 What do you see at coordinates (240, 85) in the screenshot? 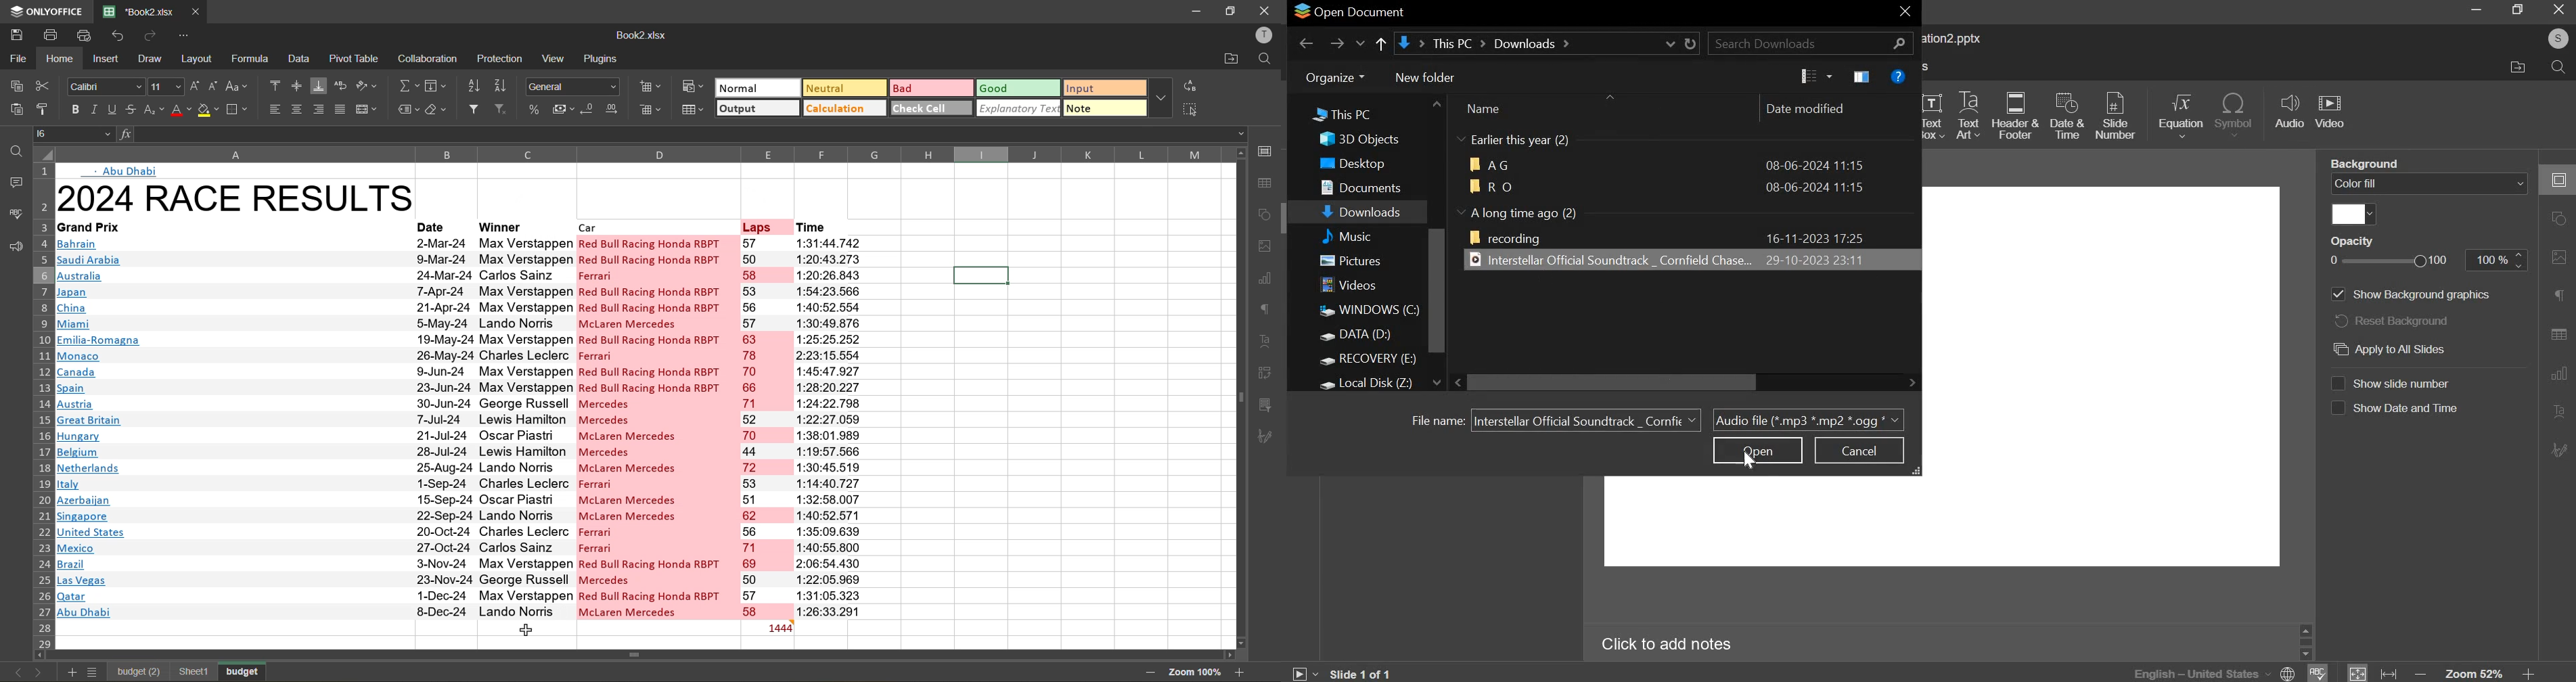
I see `change case` at bounding box center [240, 85].